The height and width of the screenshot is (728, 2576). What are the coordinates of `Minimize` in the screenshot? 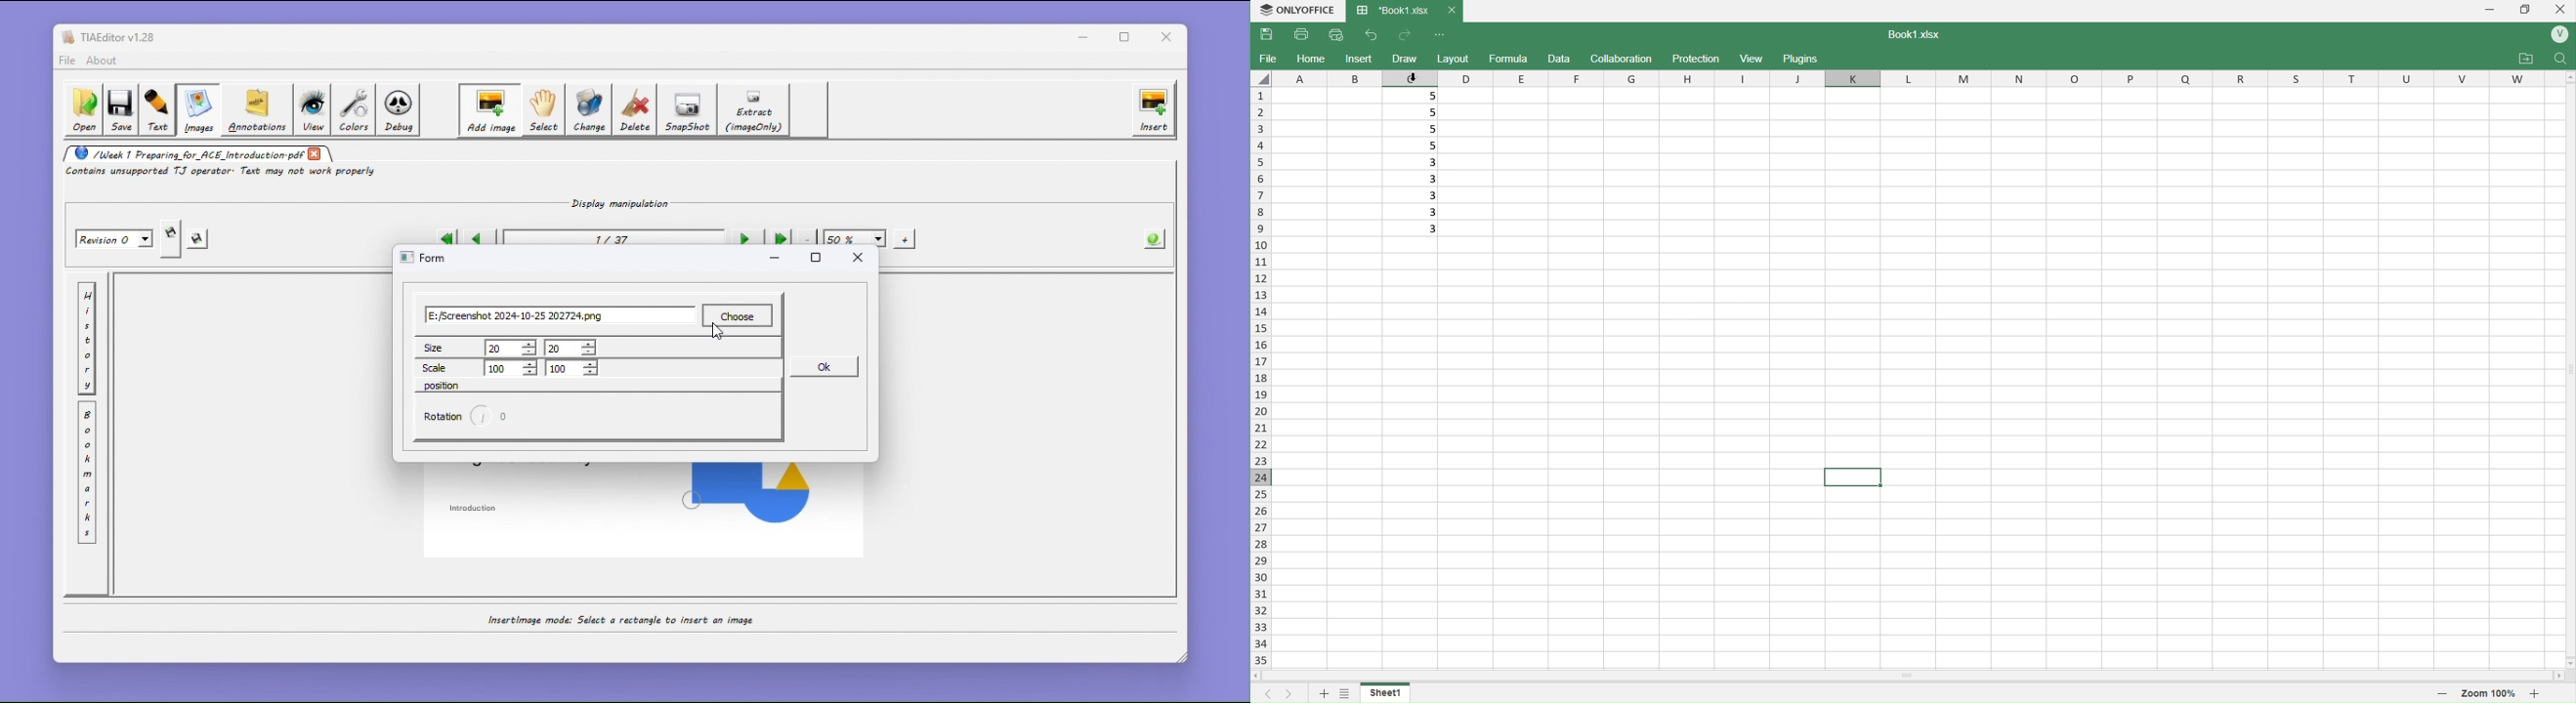 It's located at (2492, 10).